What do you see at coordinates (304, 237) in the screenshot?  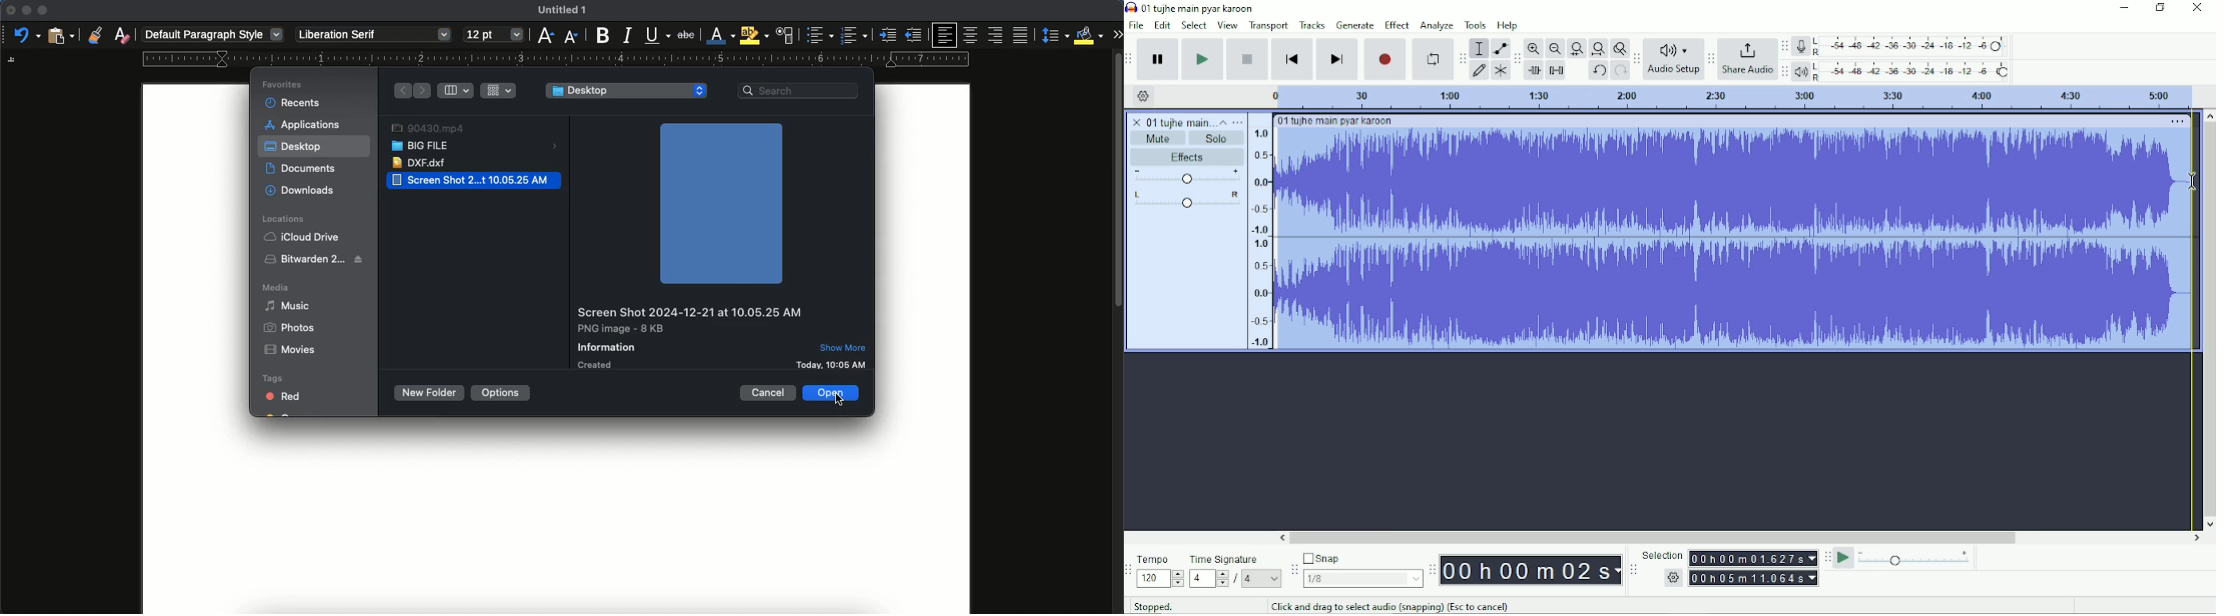 I see `iCloud Drive` at bounding box center [304, 237].